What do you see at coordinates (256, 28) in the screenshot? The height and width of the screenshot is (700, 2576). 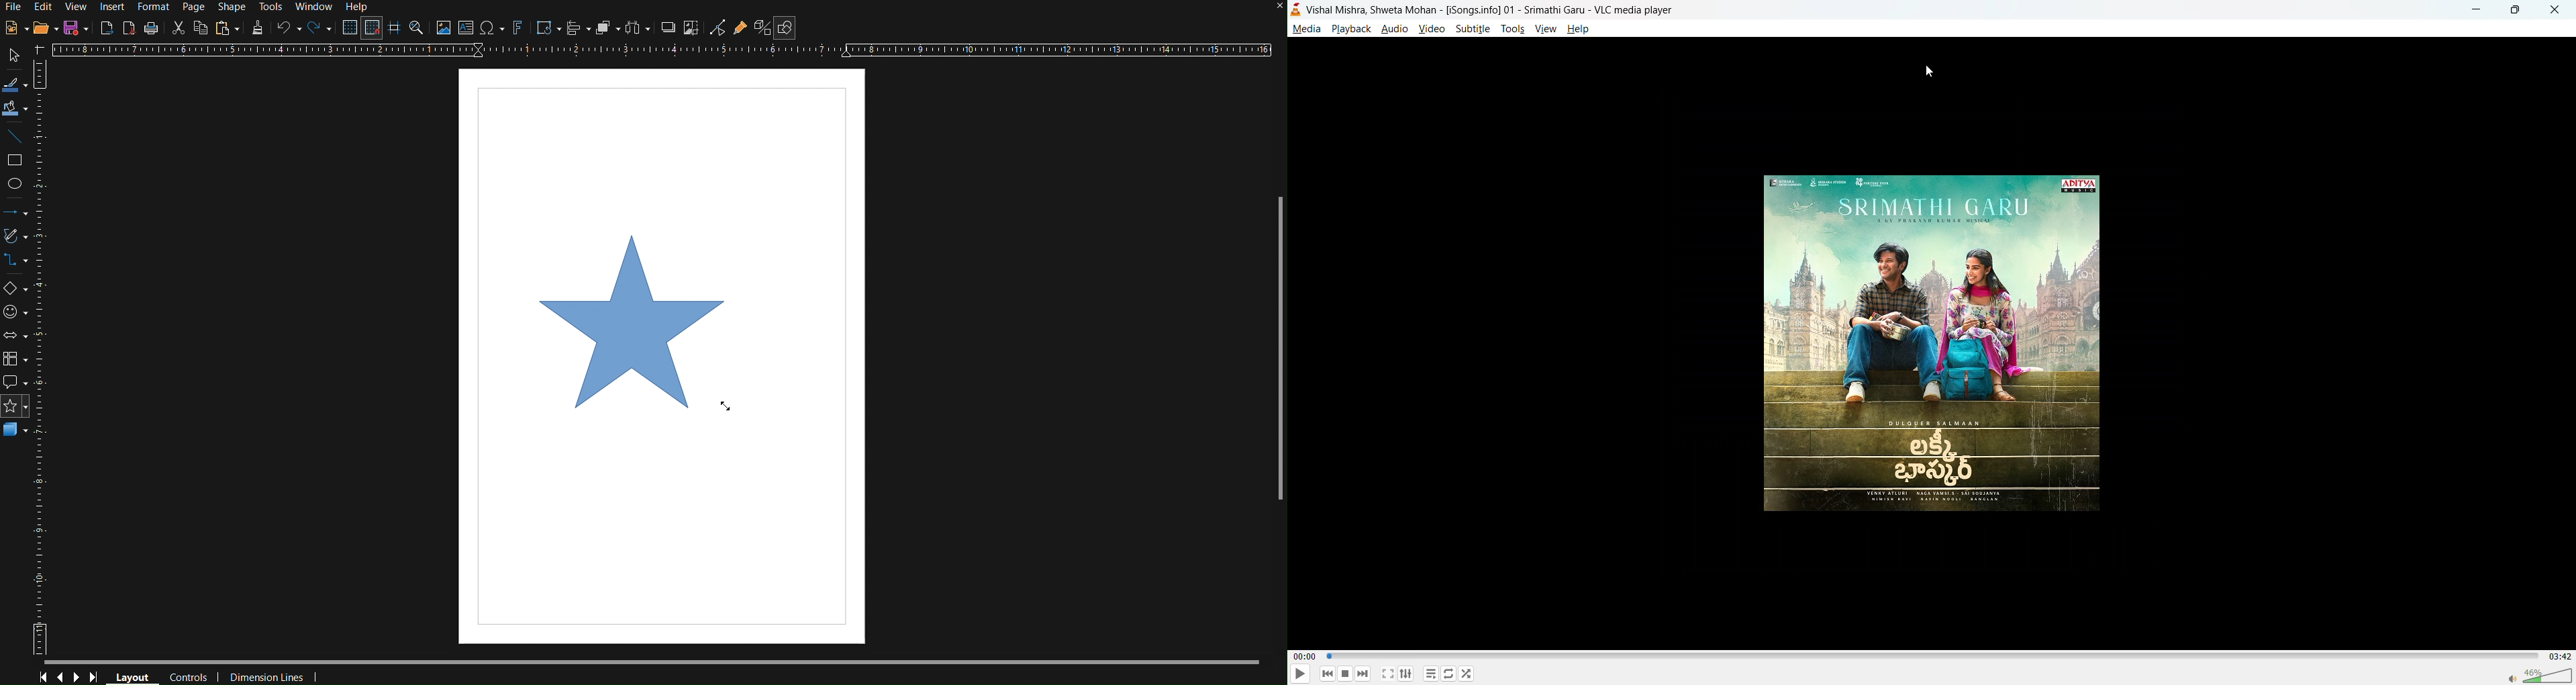 I see `Formatting` at bounding box center [256, 28].